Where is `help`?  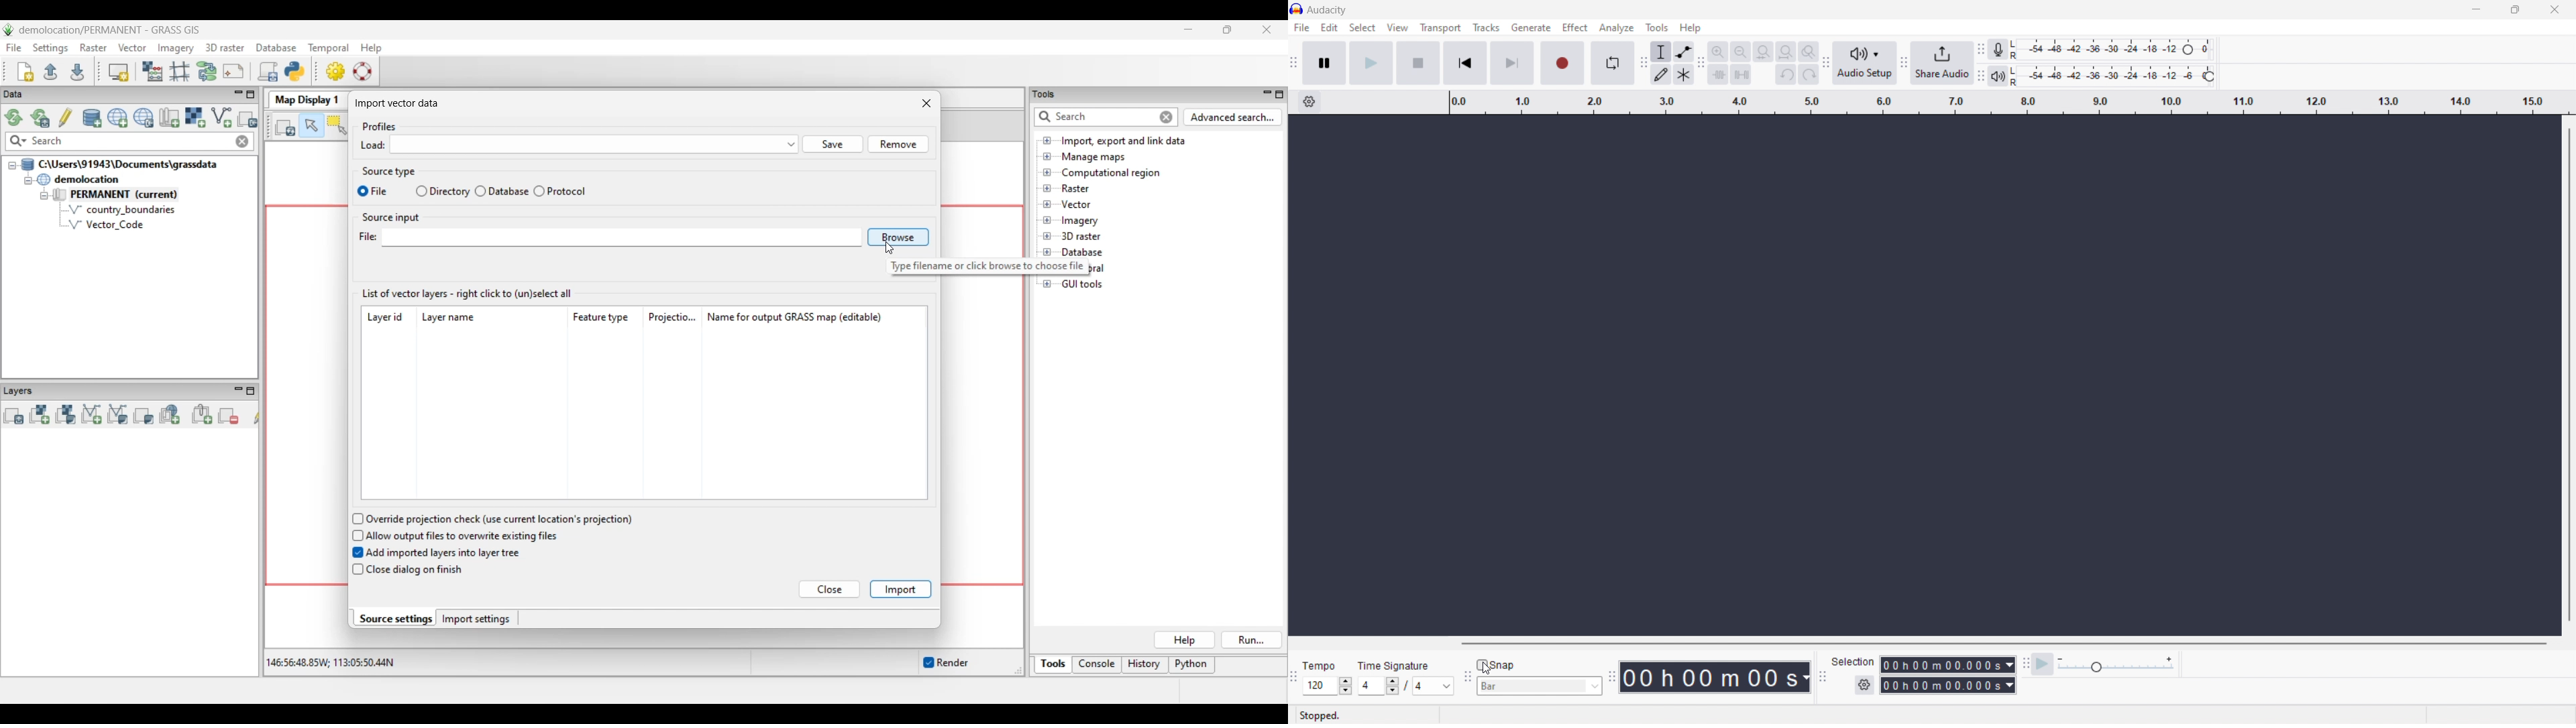
help is located at coordinates (1690, 28).